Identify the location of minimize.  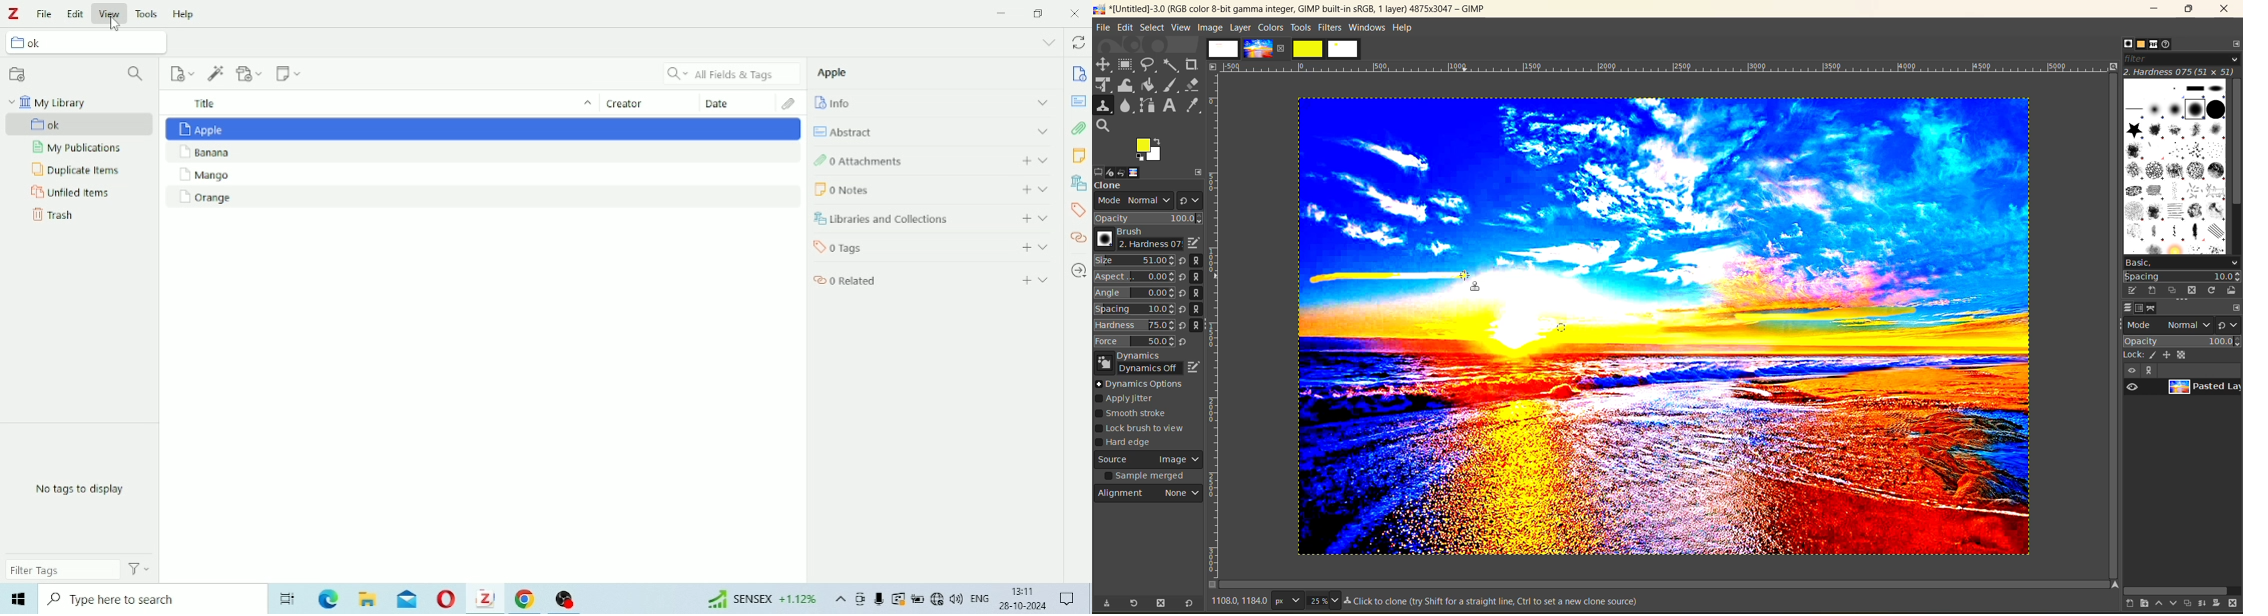
(1002, 12).